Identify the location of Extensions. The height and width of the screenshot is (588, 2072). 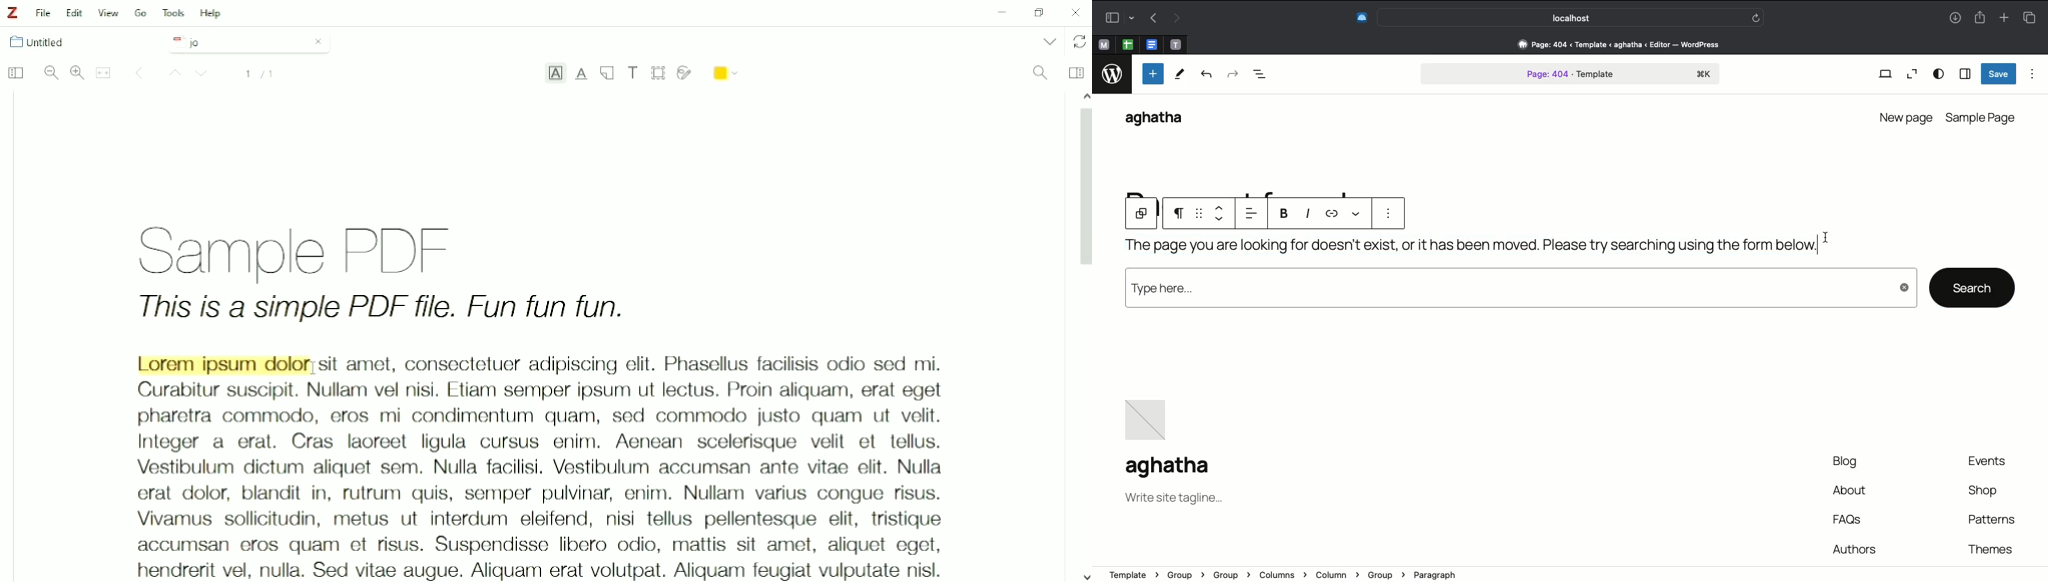
(1360, 19).